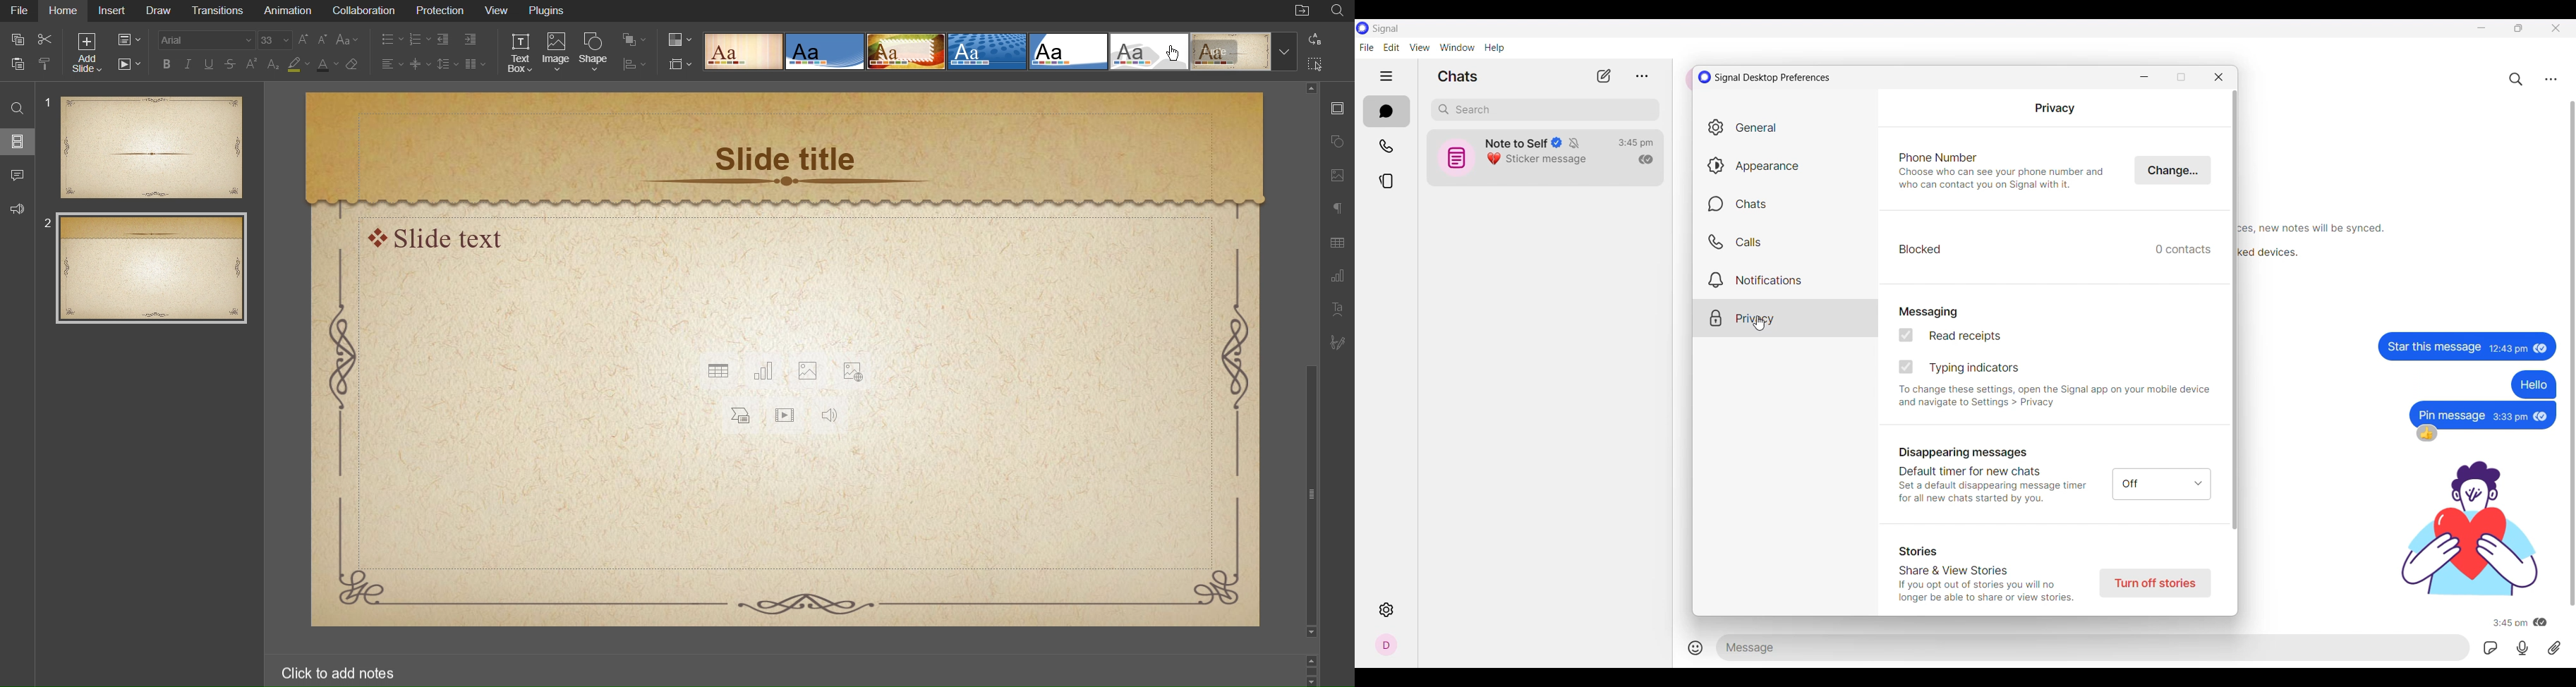 The width and height of the screenshot is (2576, 700). What do you see at coordinates (354, 64) in the screenshot?
I see `Erase` at bounding box center [354, 64].